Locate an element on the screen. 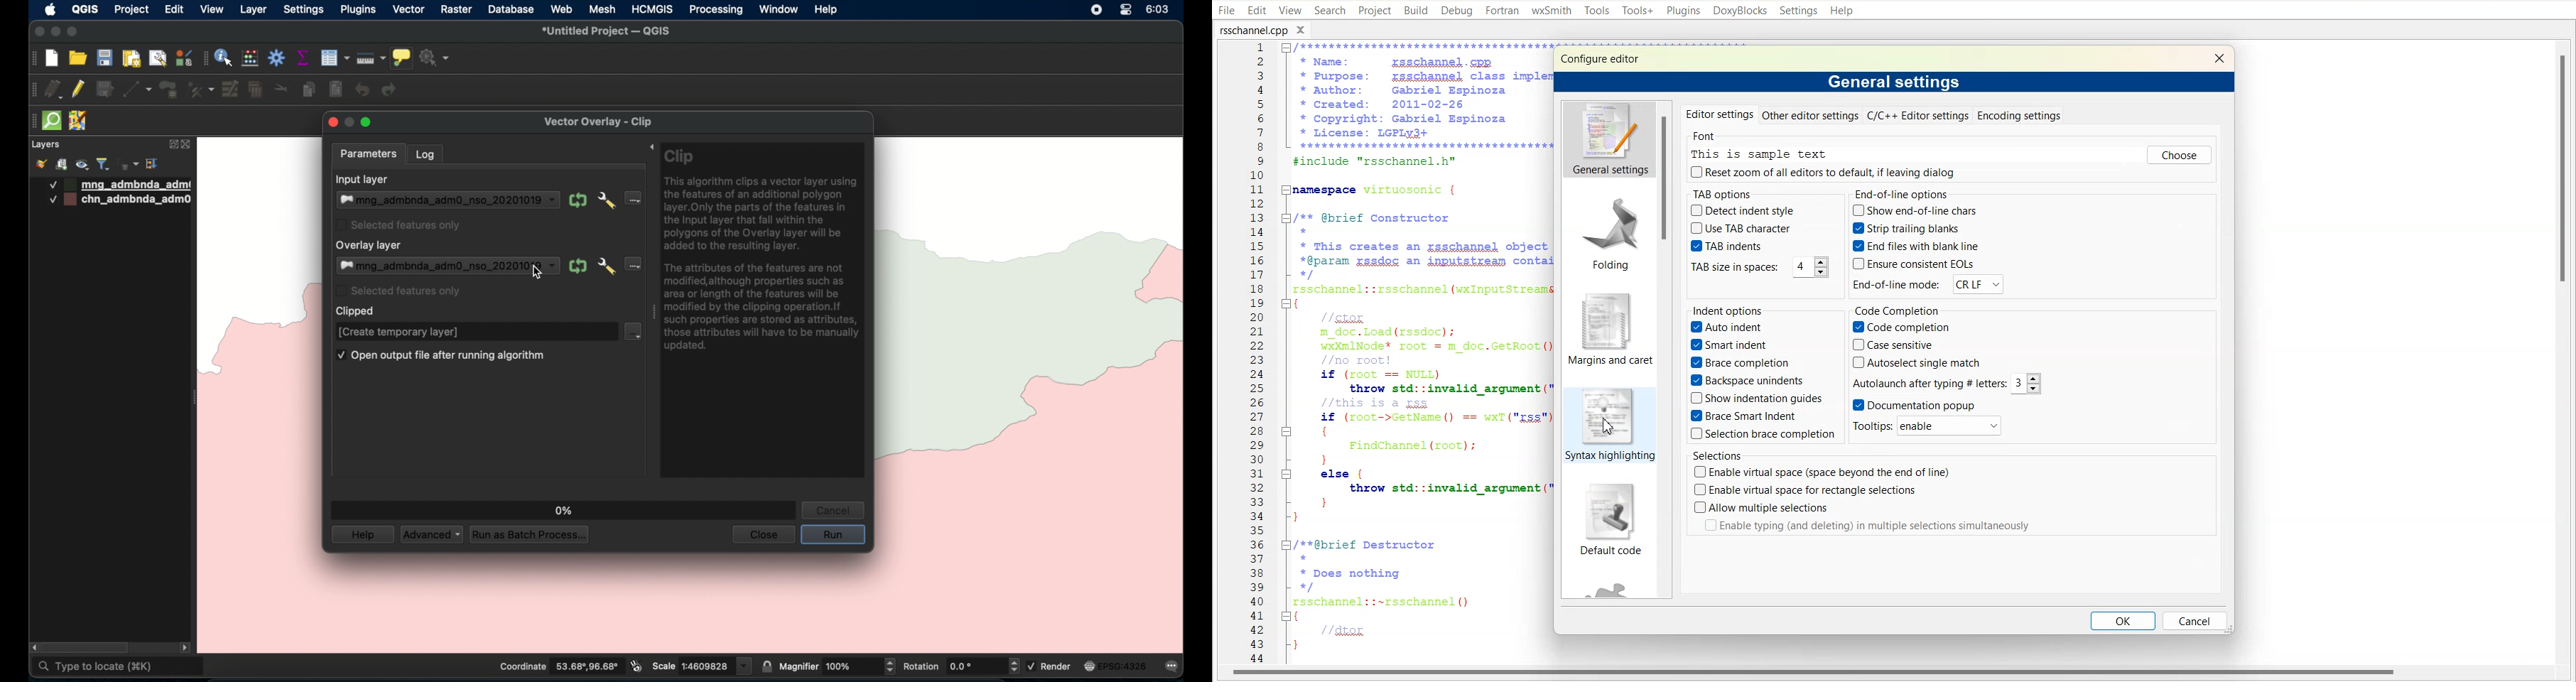  smart indent is located at coordinates (1730, 345).